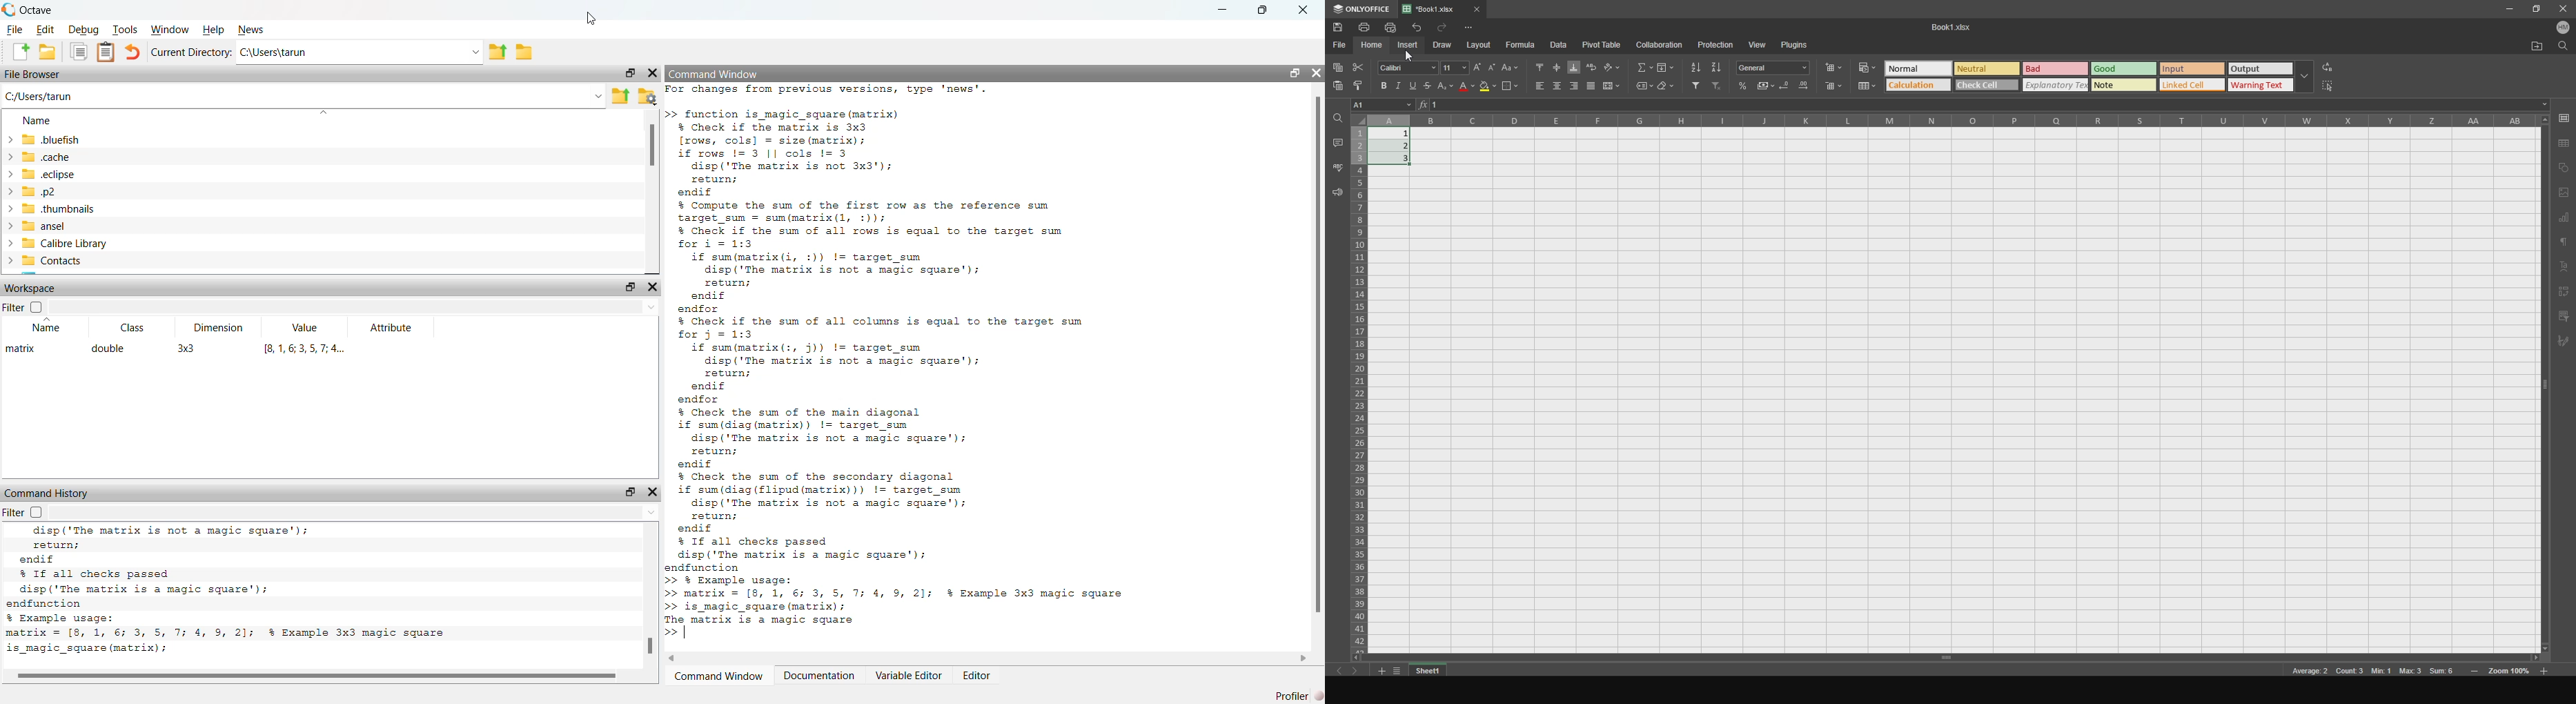 This screenshot has height=728, width=2576. Describe the element at coordinates (1641, 66) in the screenshot. I see `summation` at that location.